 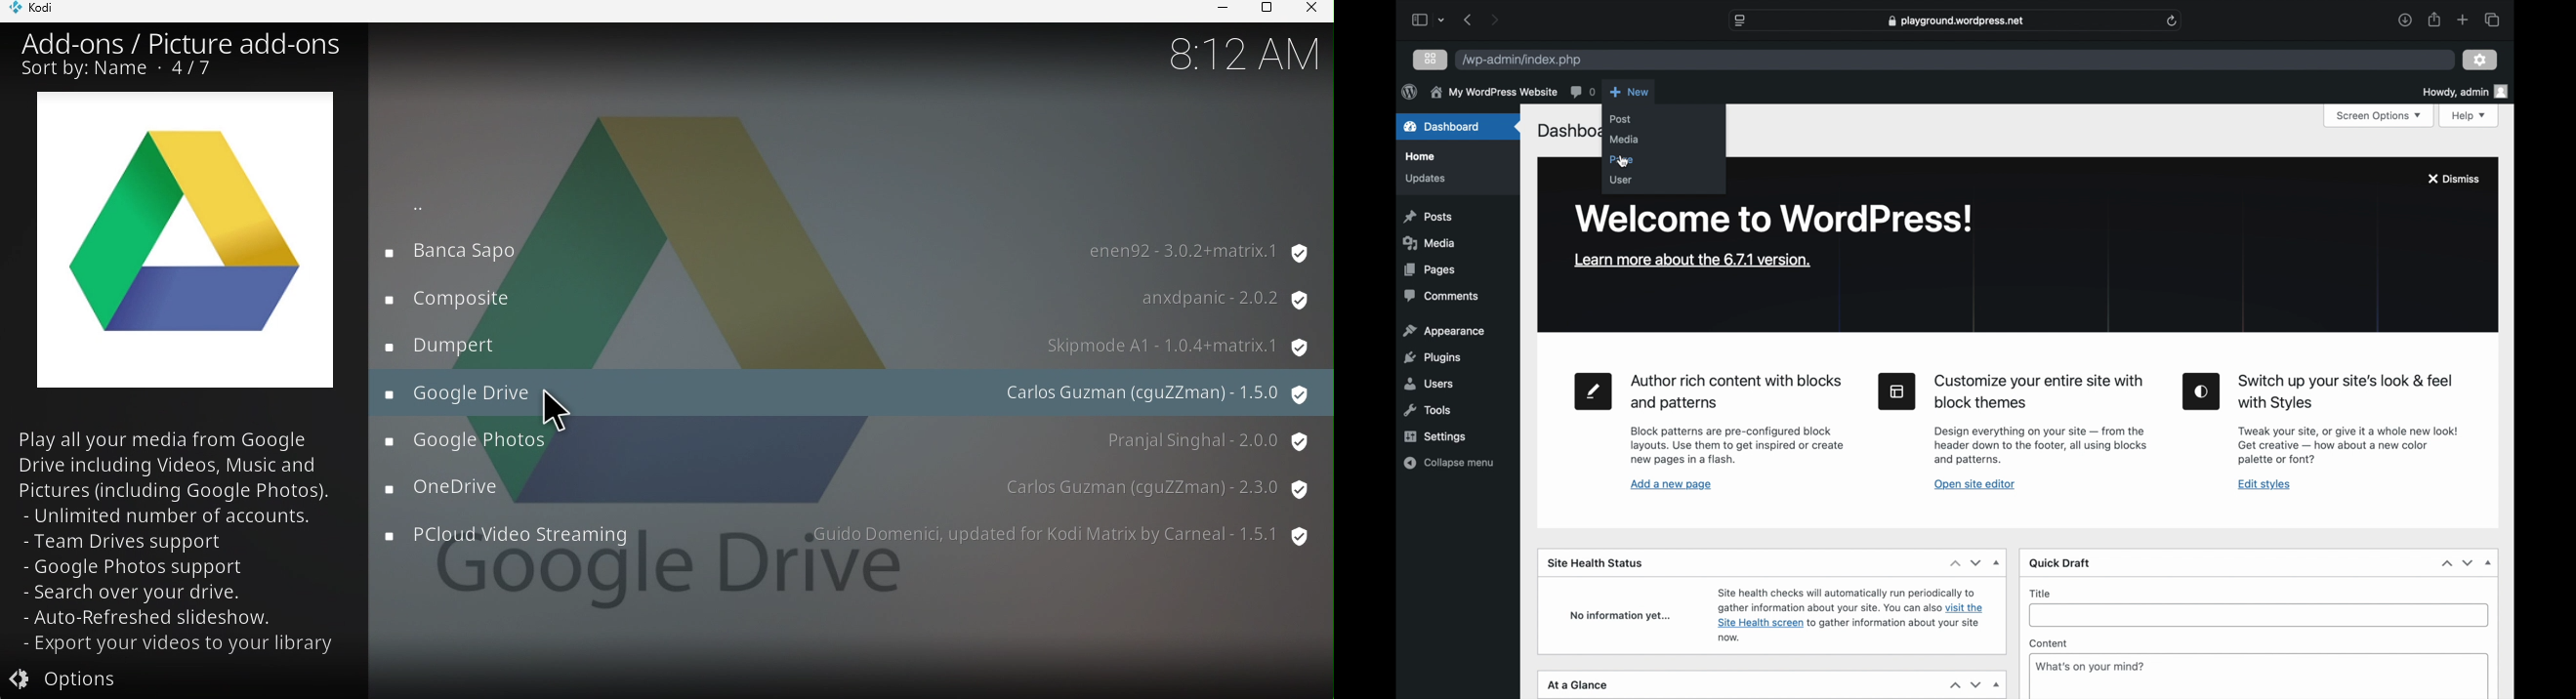 I want to click on welcome to wordpress, so click(x=1775, y=219).